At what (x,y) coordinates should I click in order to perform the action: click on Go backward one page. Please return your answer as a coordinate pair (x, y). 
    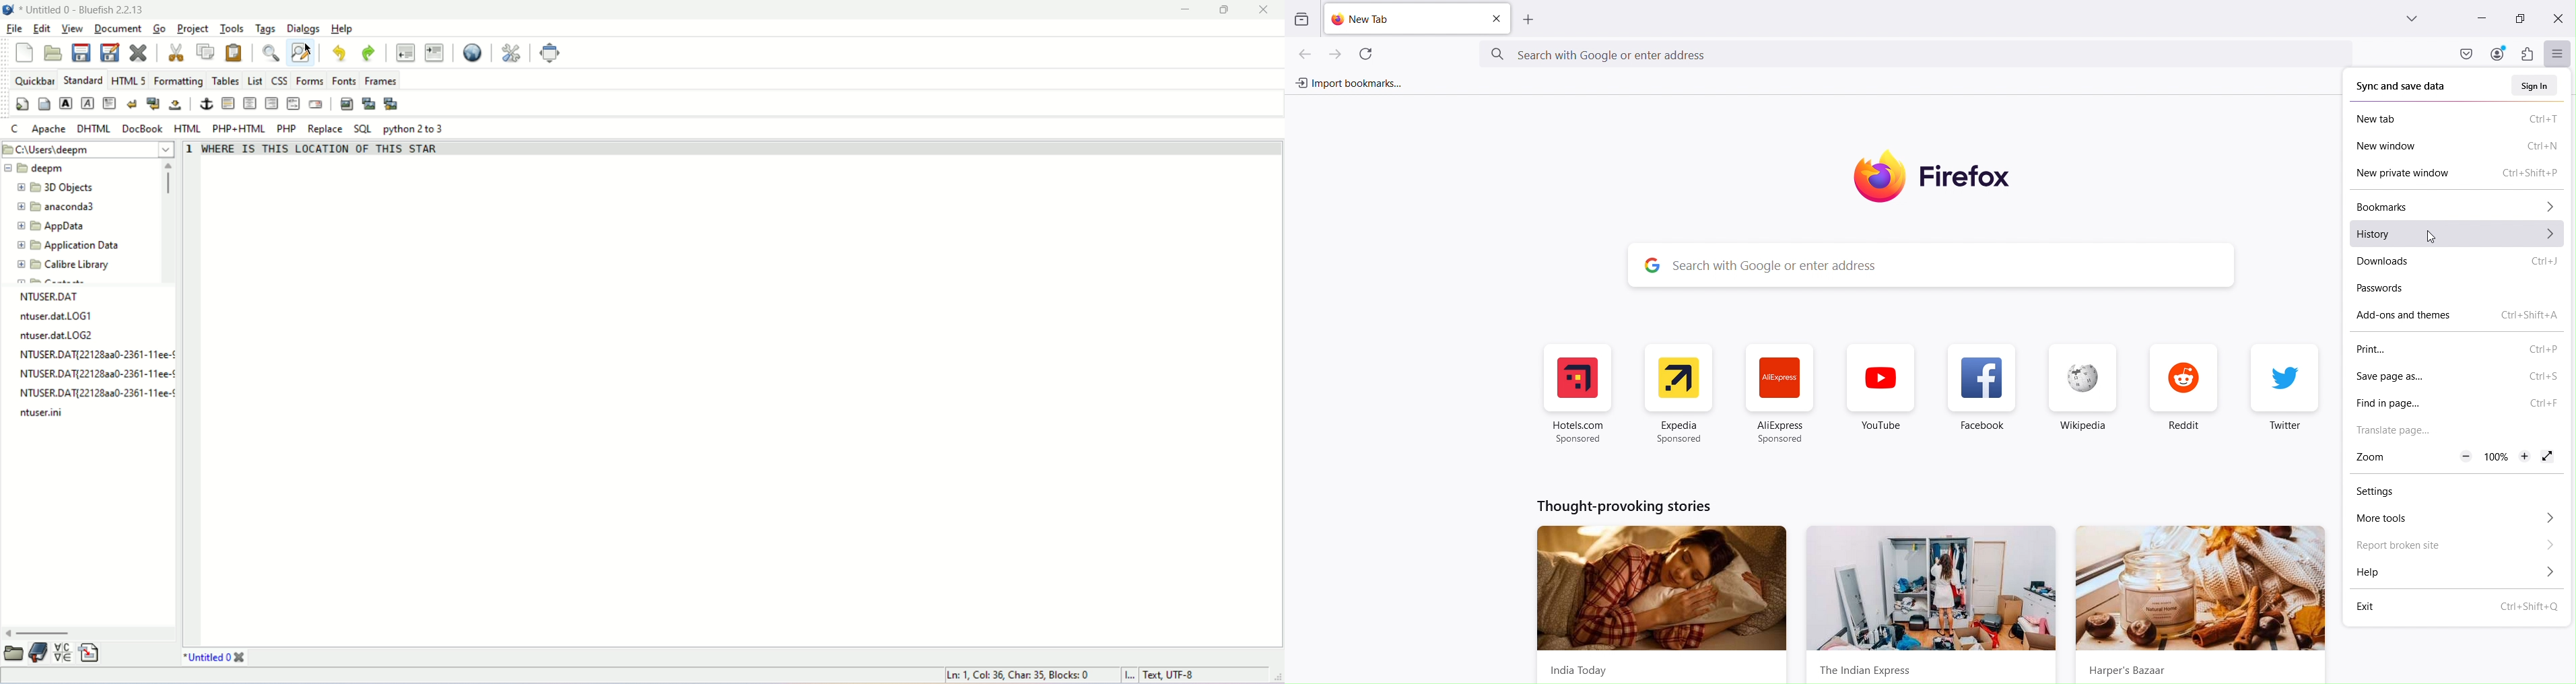
    Looking at the image, I should click on (1300, 53).